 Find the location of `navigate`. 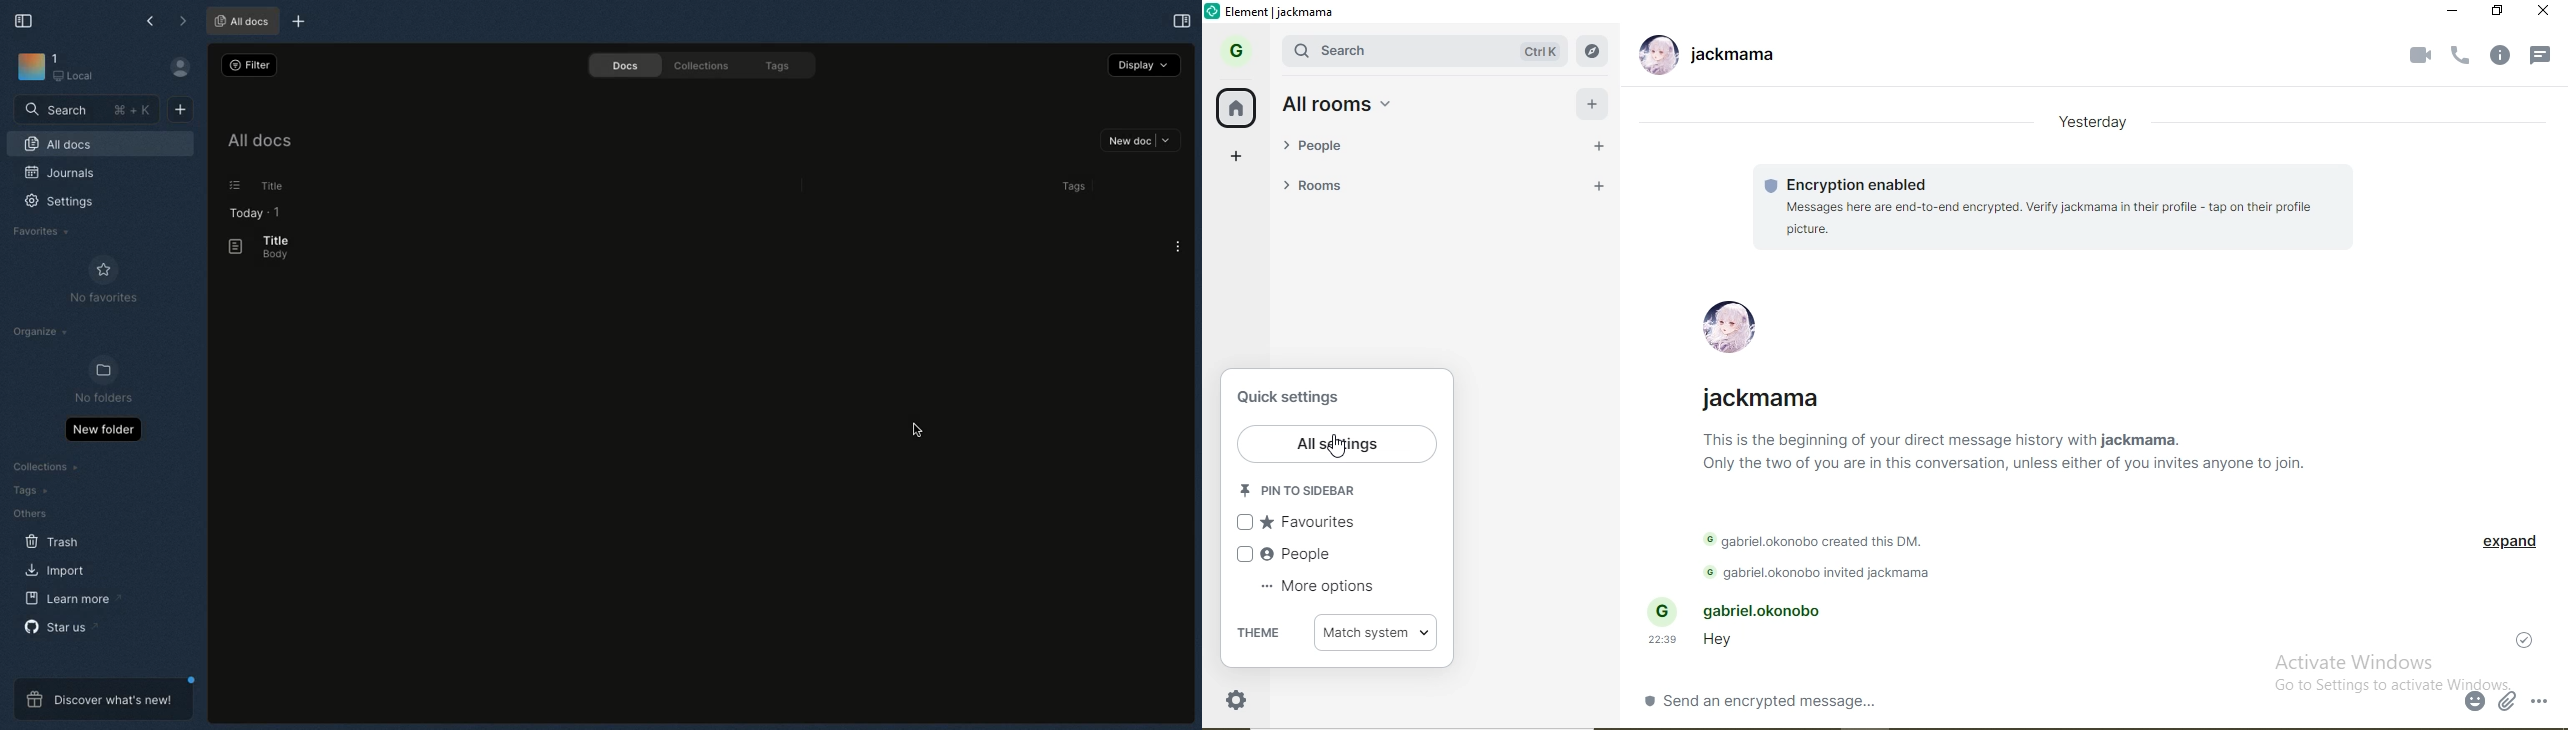

navigate is located at coordinates (1593, 50).